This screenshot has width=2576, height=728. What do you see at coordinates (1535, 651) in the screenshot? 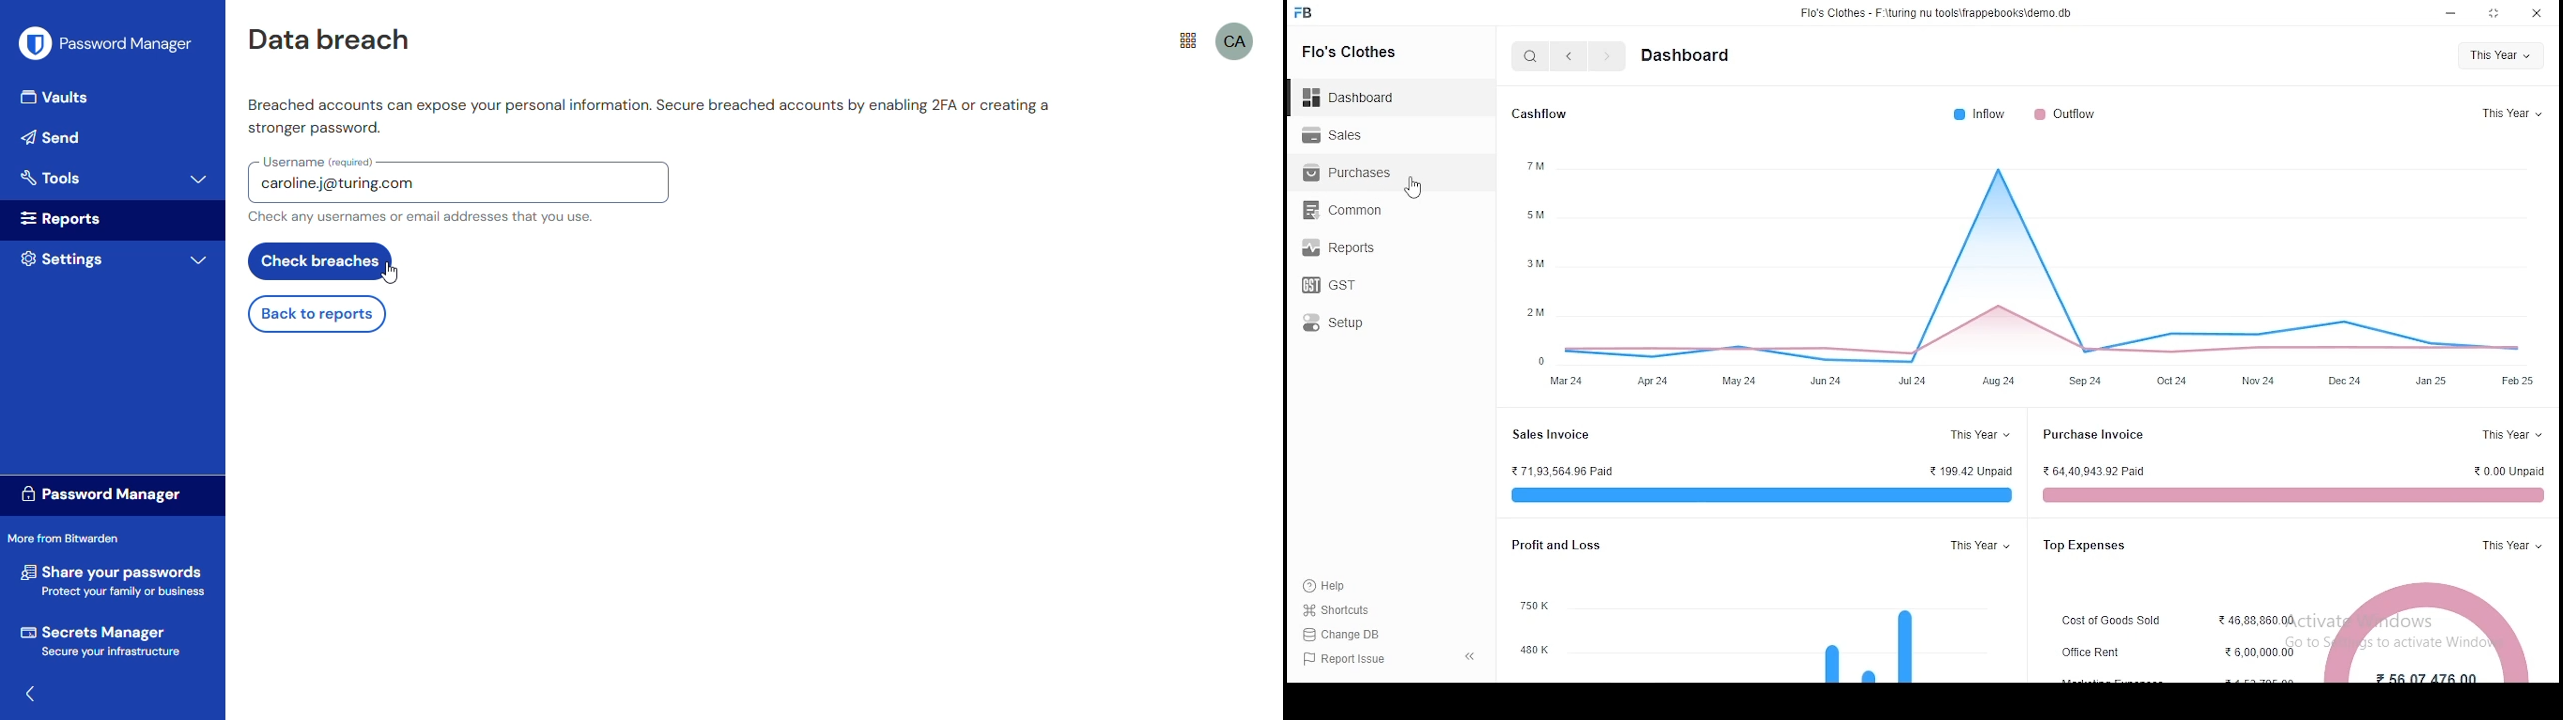
I see `480K` at bounding box center [1535, 651].